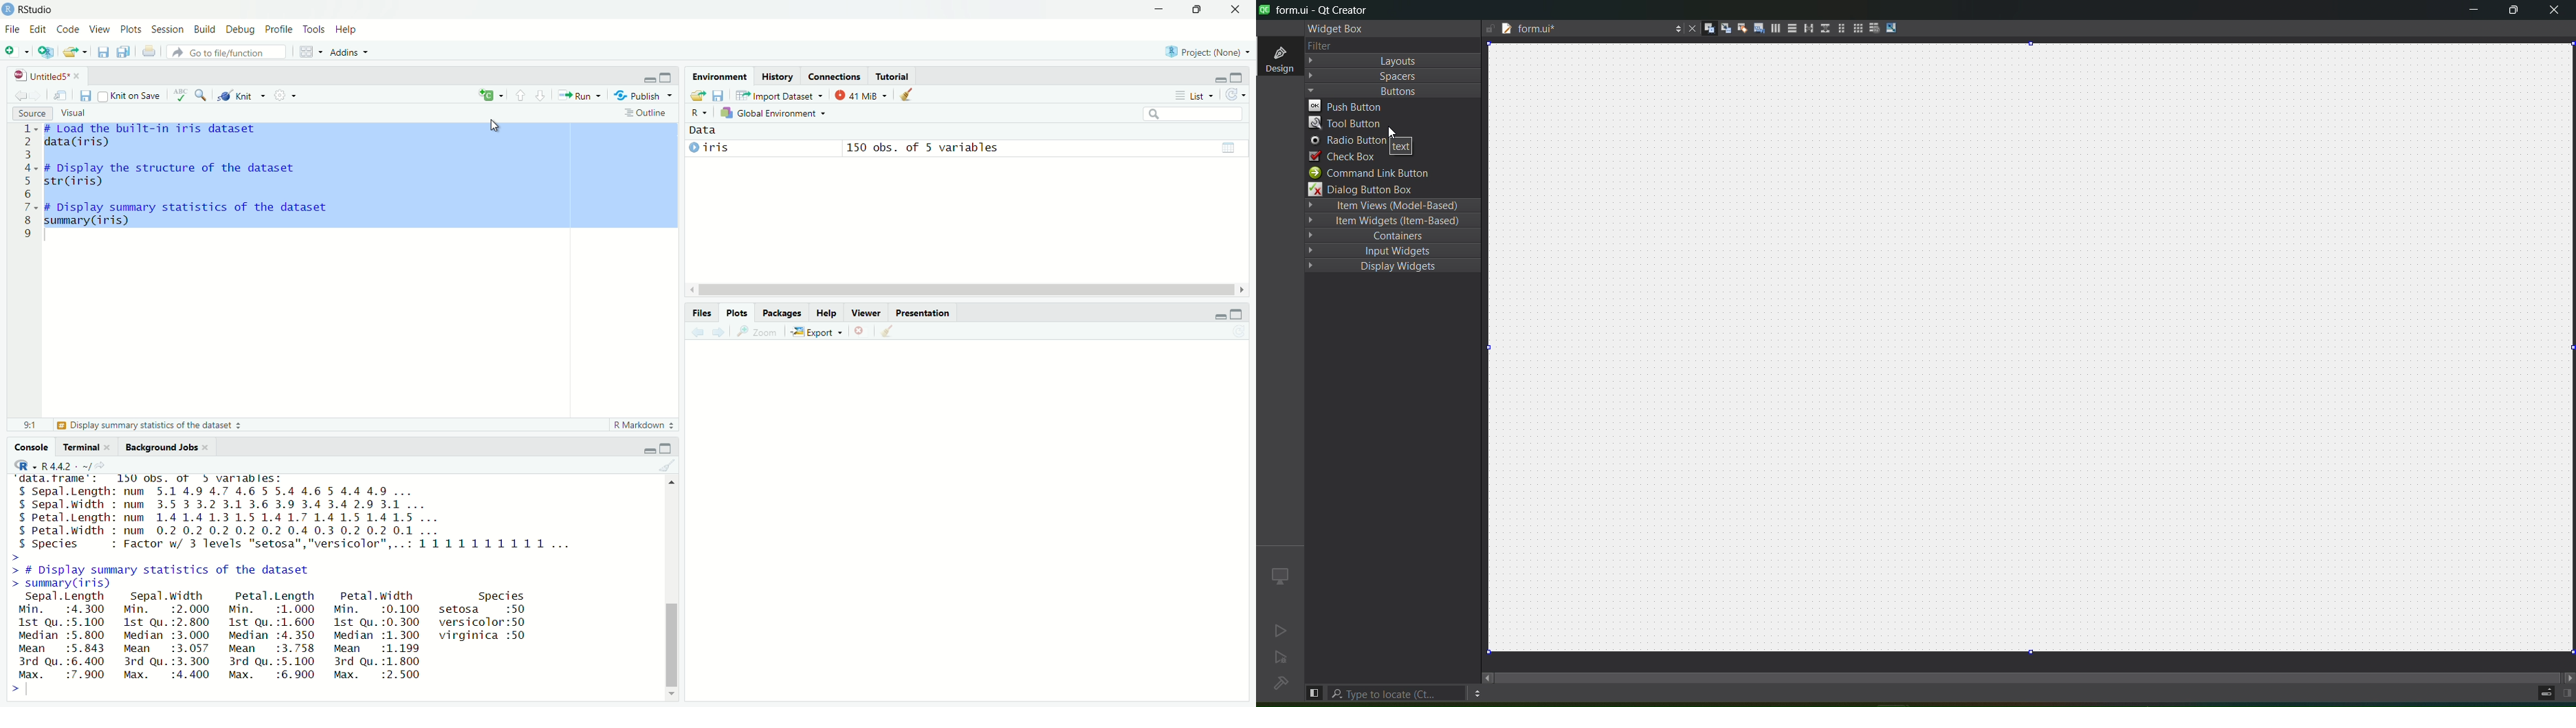 The height and width of the screenshot is (728, 2576). Describe the element at coordinates (783, 312) in the screenshot. I see `Packages` at that location.